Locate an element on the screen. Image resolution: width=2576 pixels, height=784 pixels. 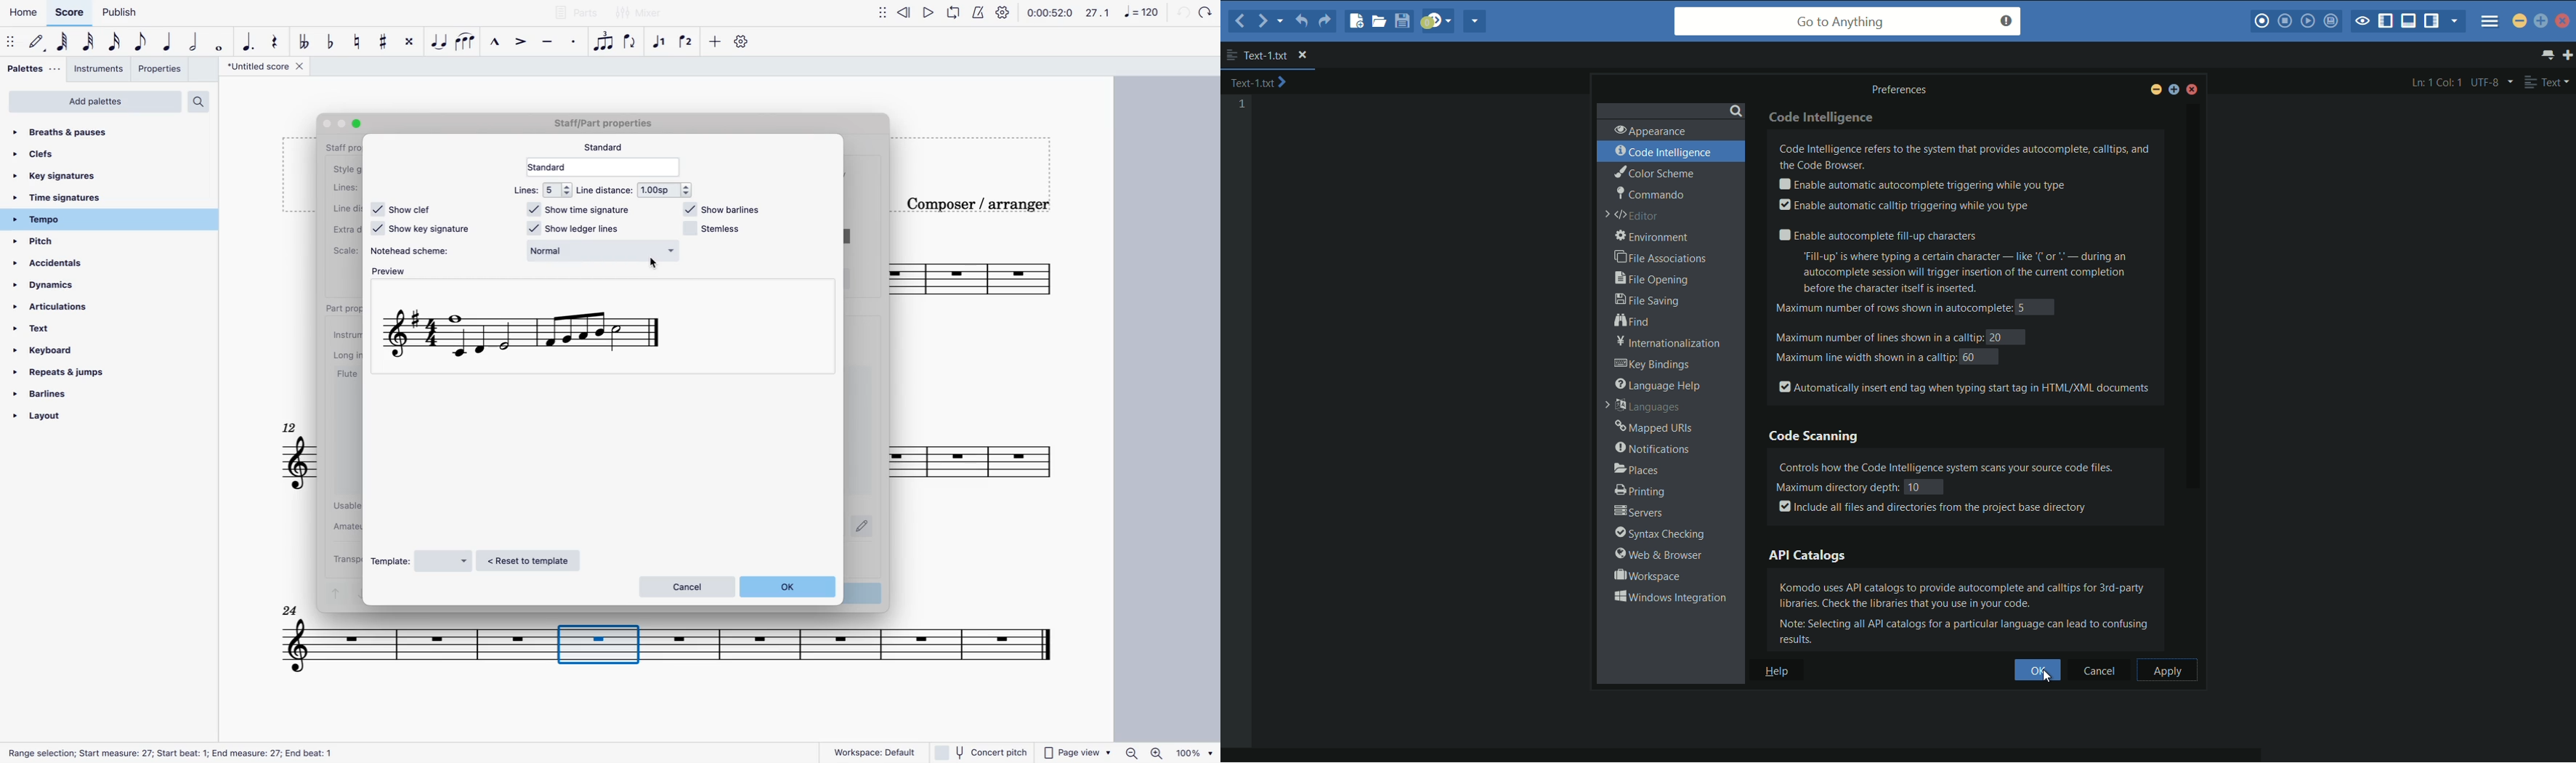
toggle natural is located at coordinates (358, 42).